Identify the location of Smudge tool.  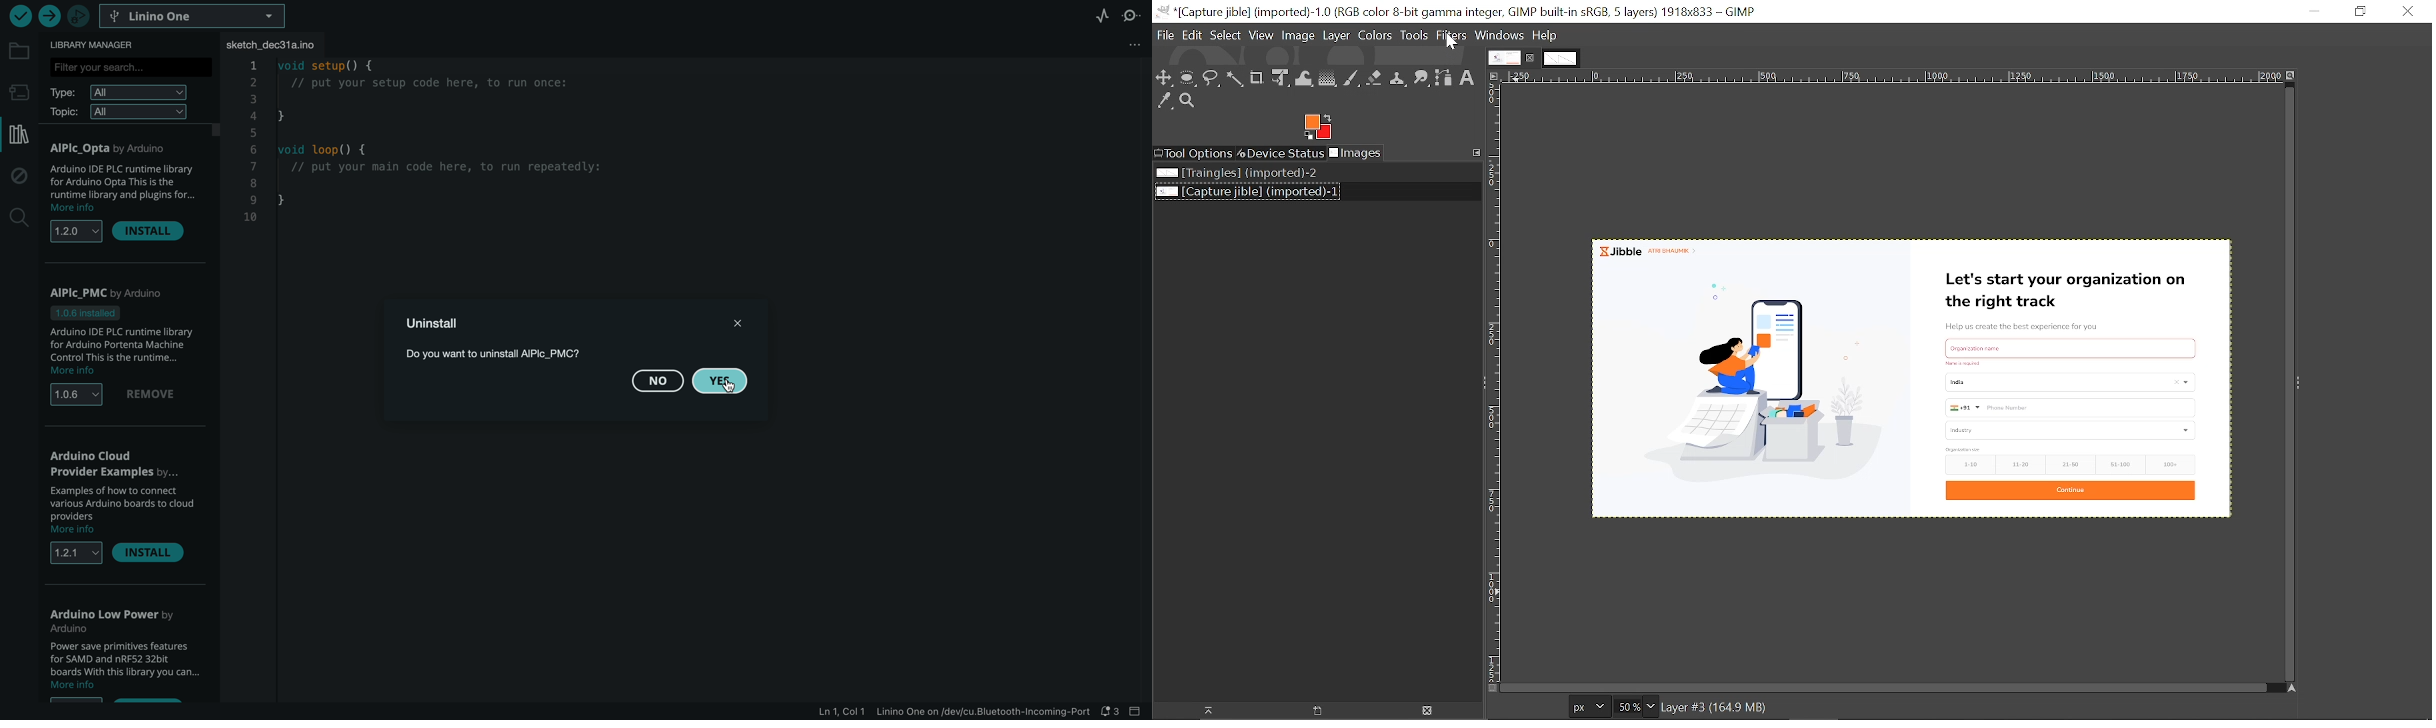
(1422, 77).